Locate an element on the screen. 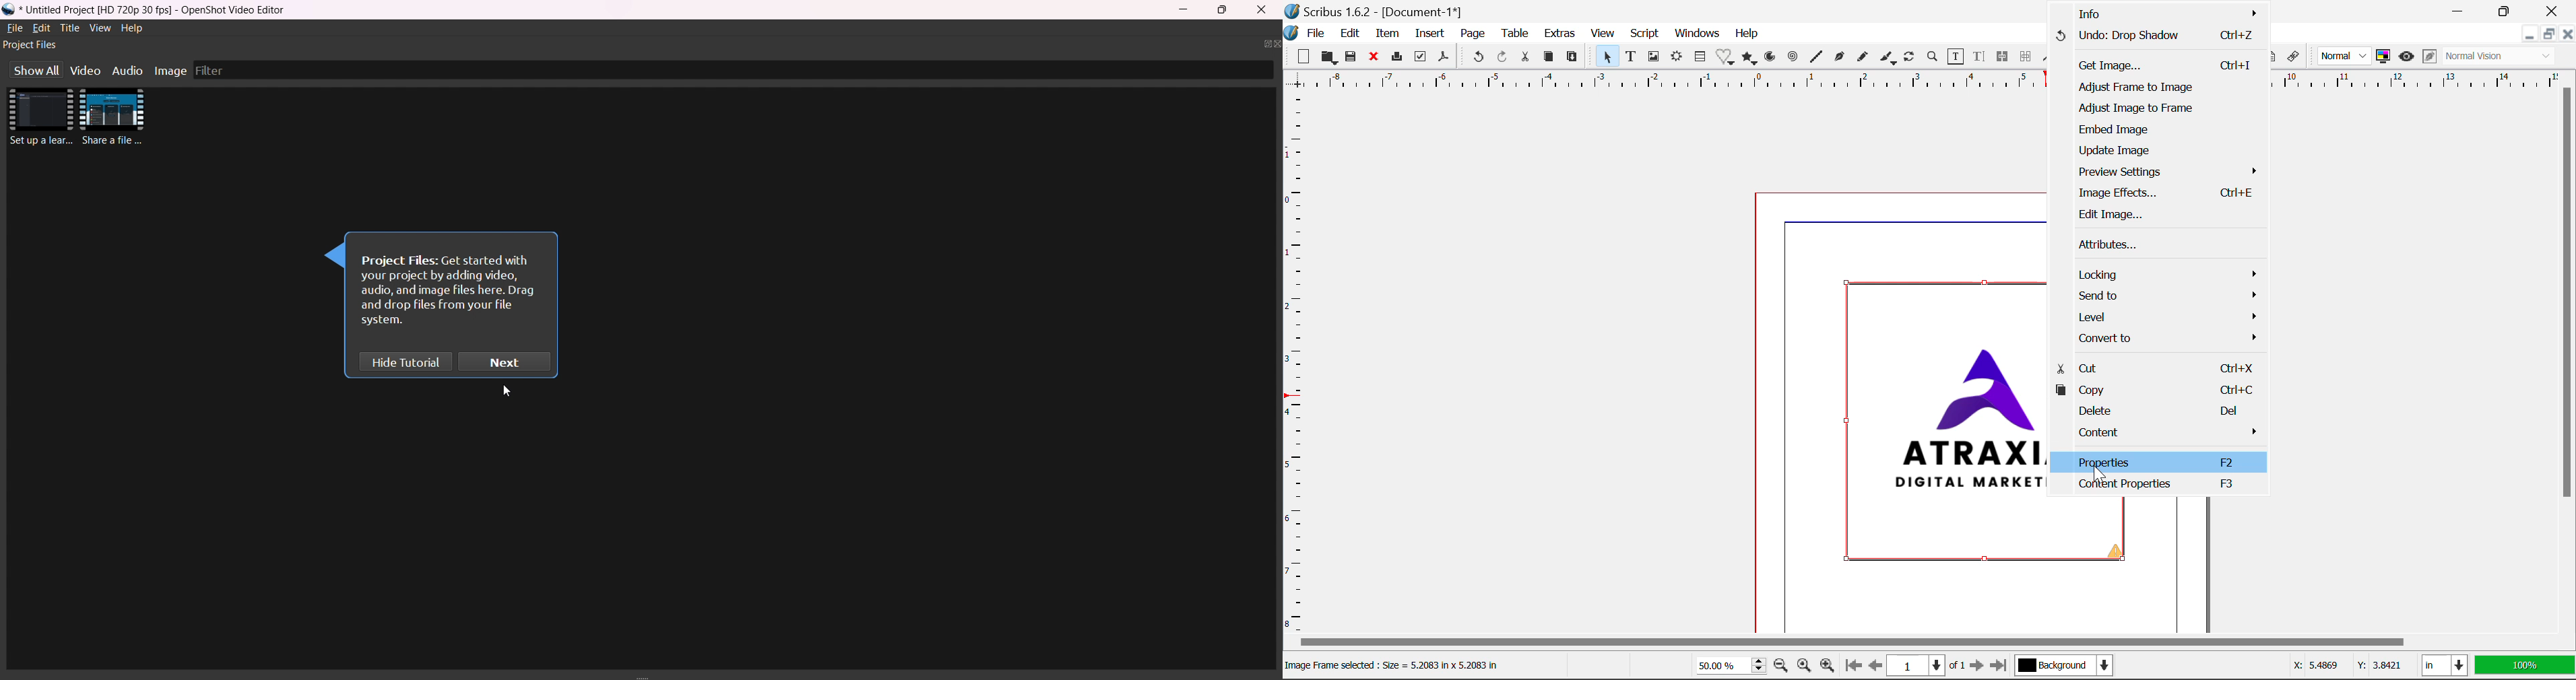 The height and width of the screenshot is (700, 2576). image is located at coordinates (171, 71).